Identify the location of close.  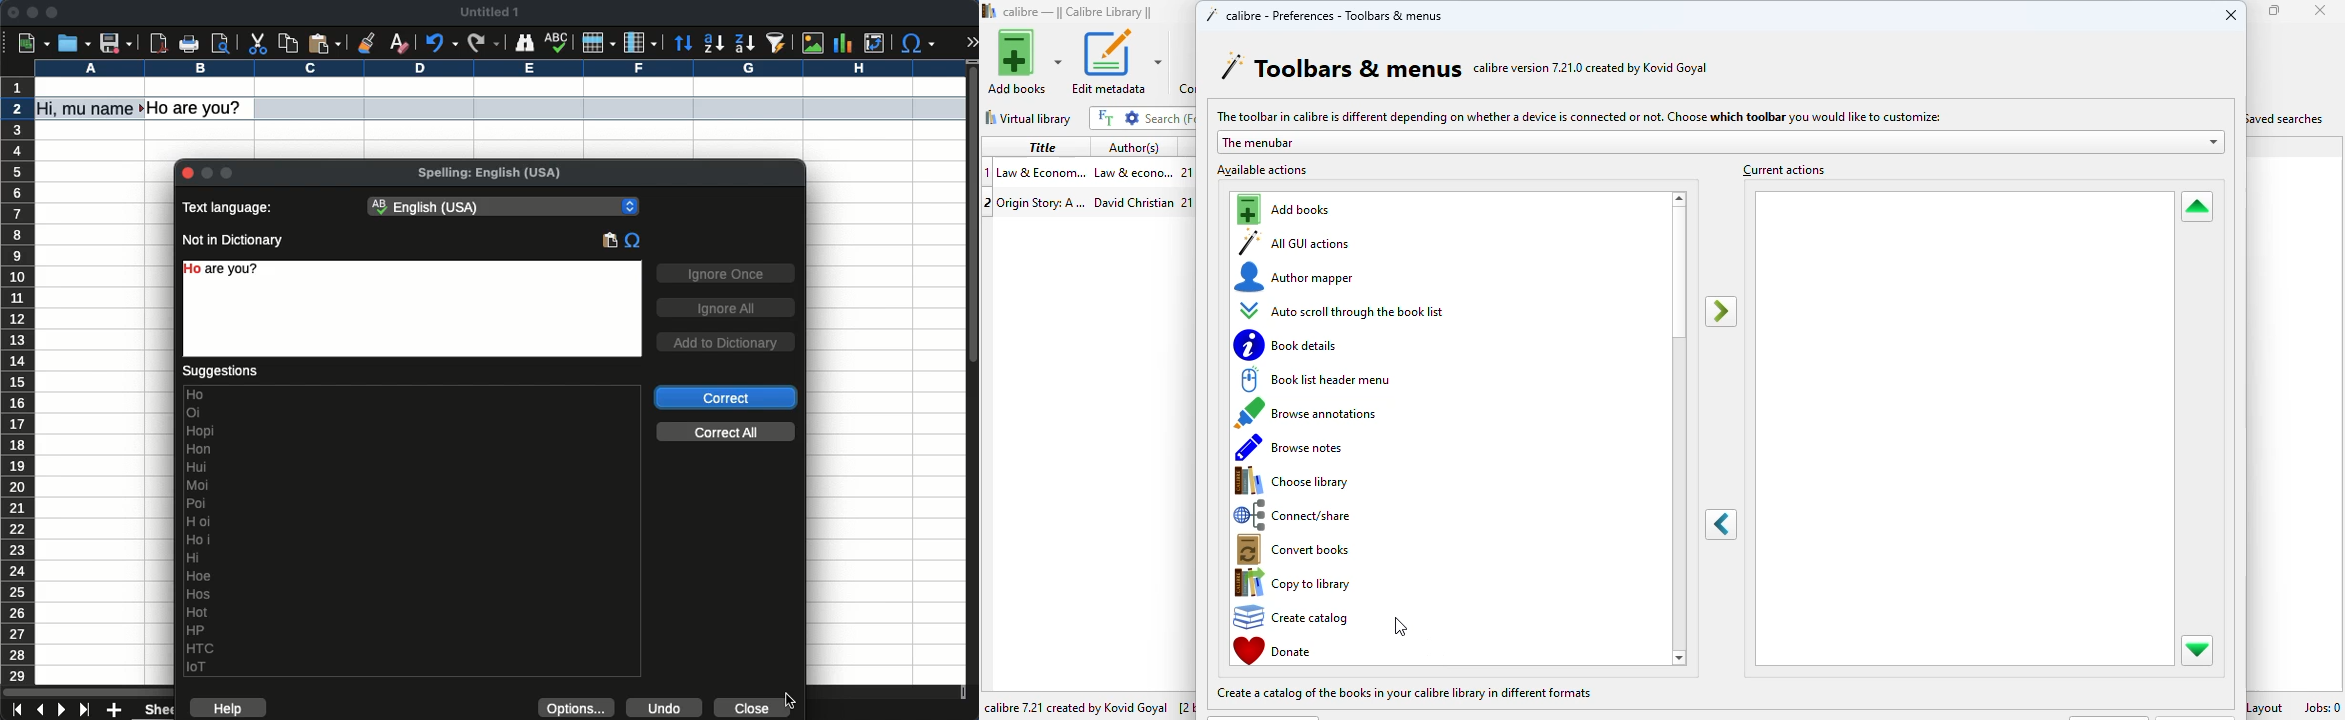
(2320, 10).